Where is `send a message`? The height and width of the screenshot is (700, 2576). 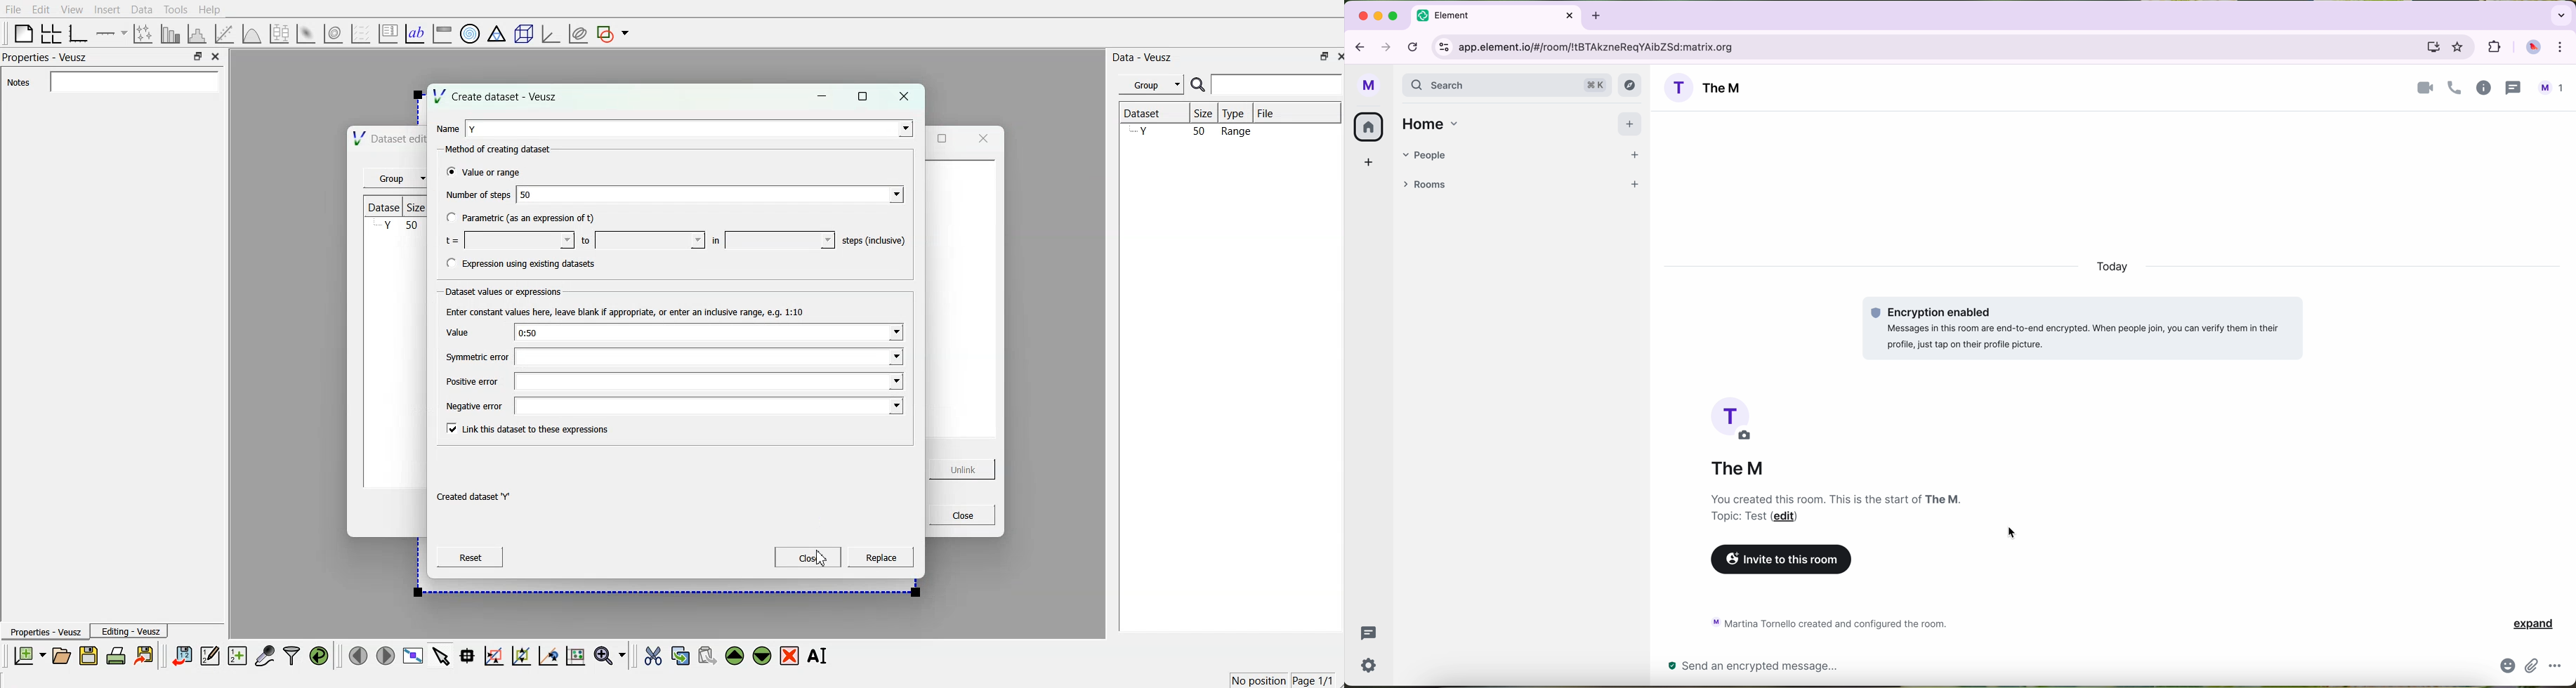 send a message is located at coordinates (2065, 670).